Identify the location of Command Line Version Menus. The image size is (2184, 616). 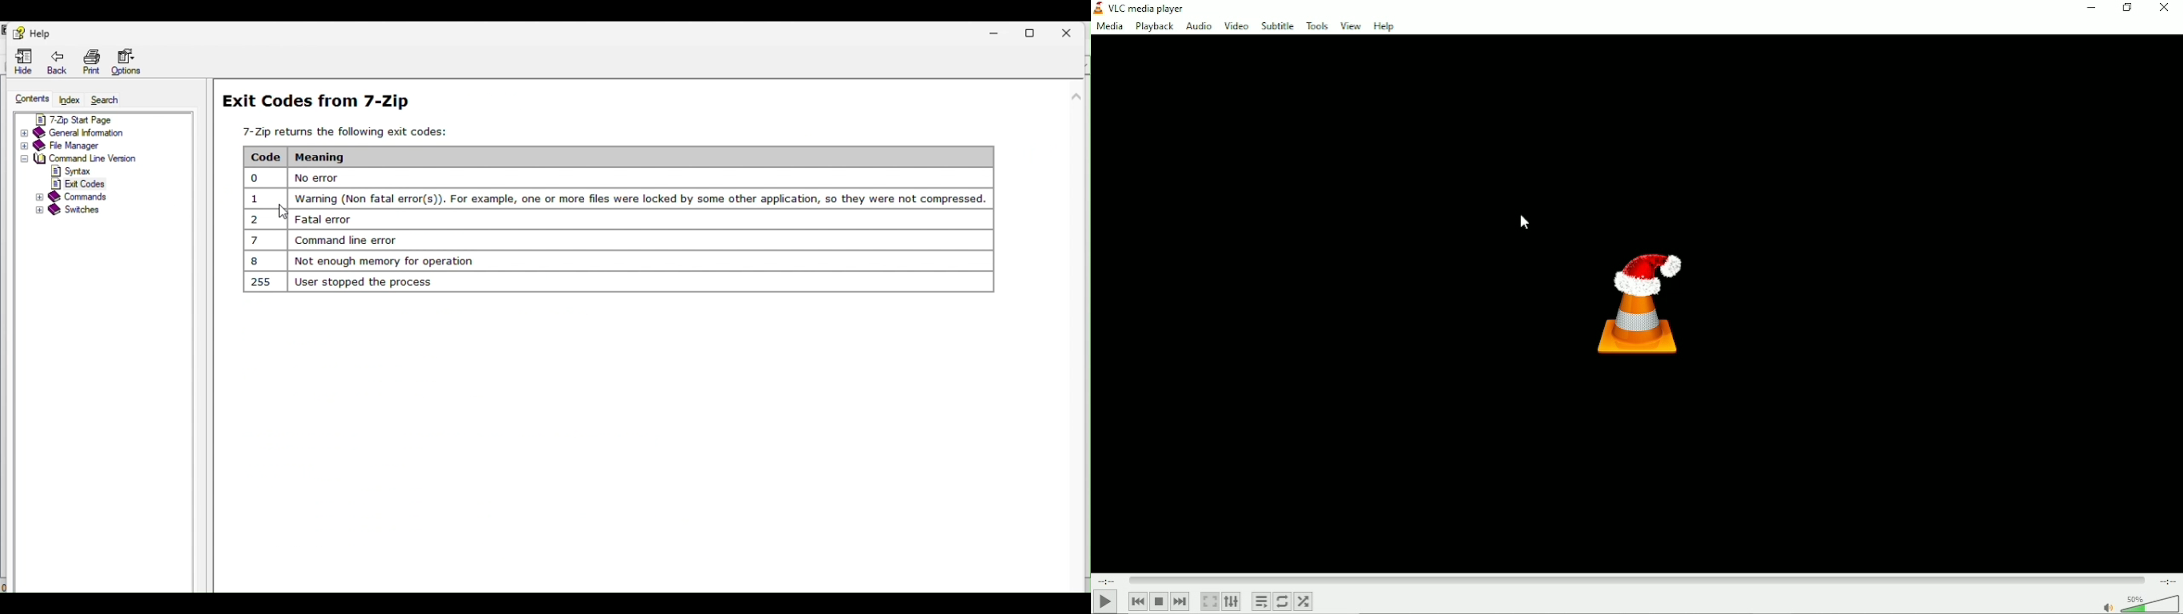
(75, 177).